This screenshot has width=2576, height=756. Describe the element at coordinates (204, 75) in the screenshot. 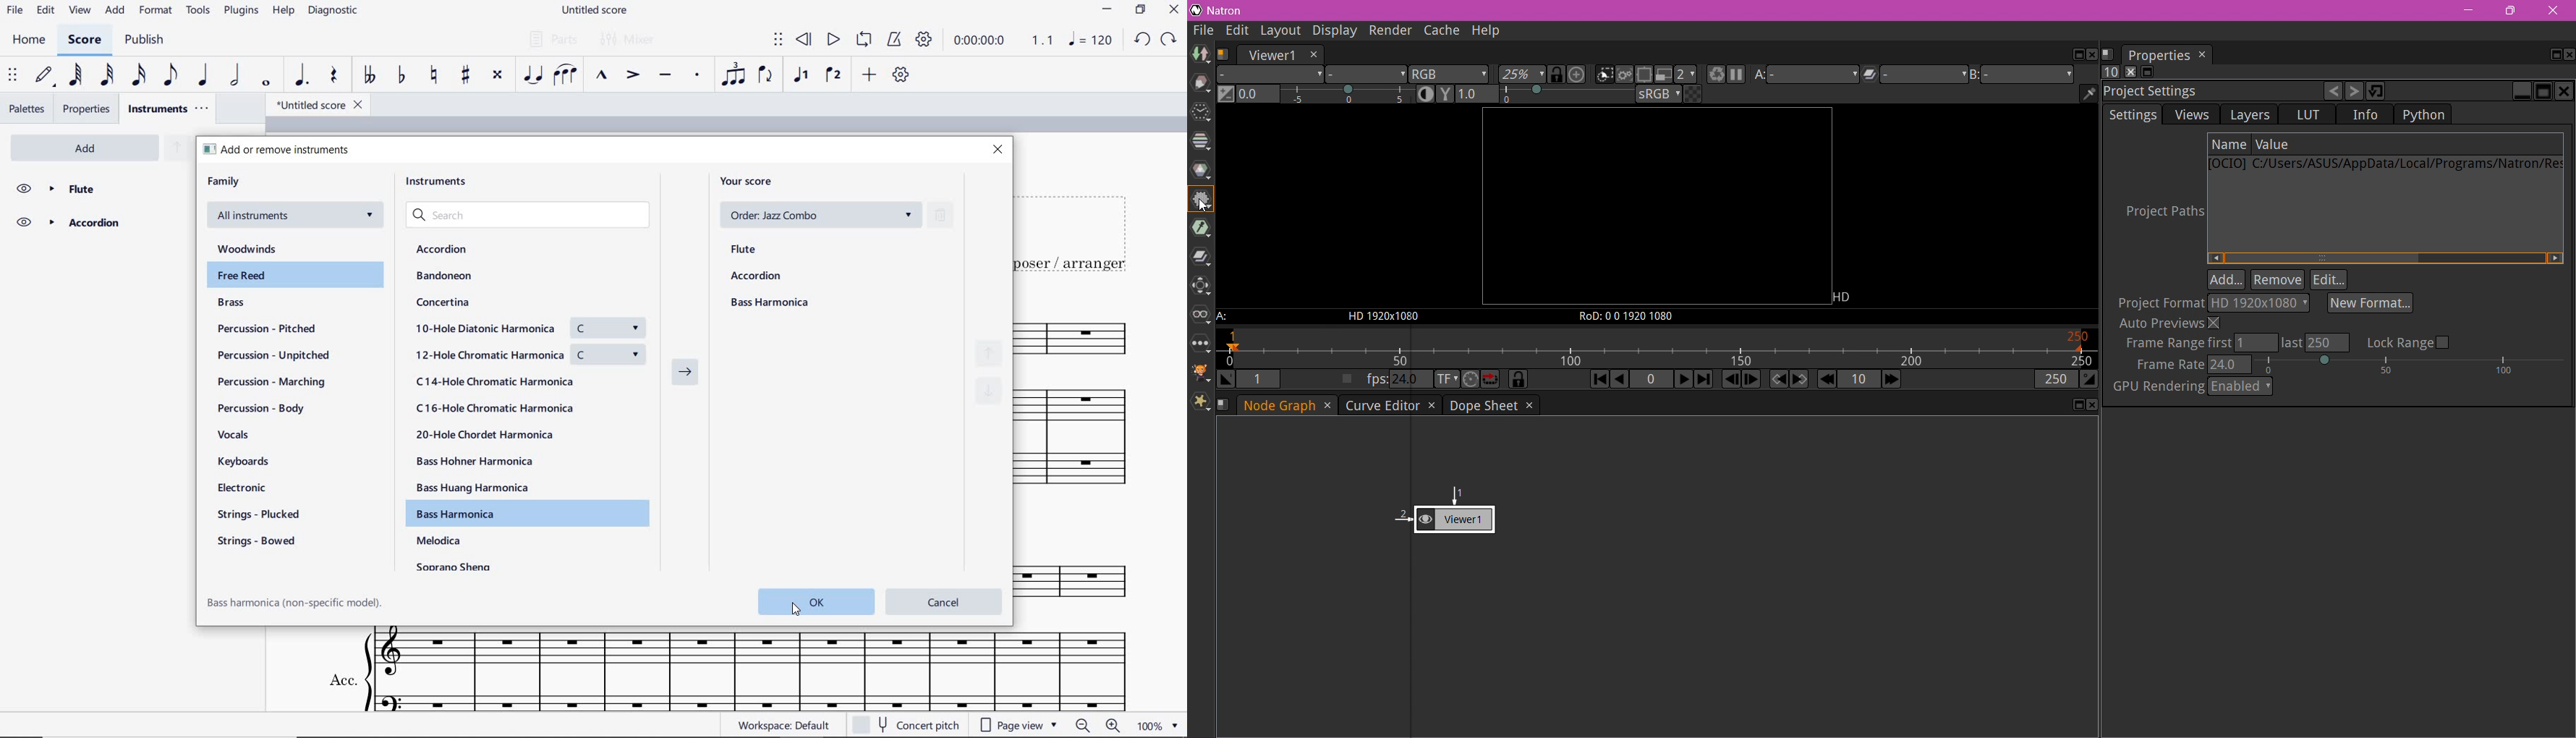

I see `quarter note` at that location.